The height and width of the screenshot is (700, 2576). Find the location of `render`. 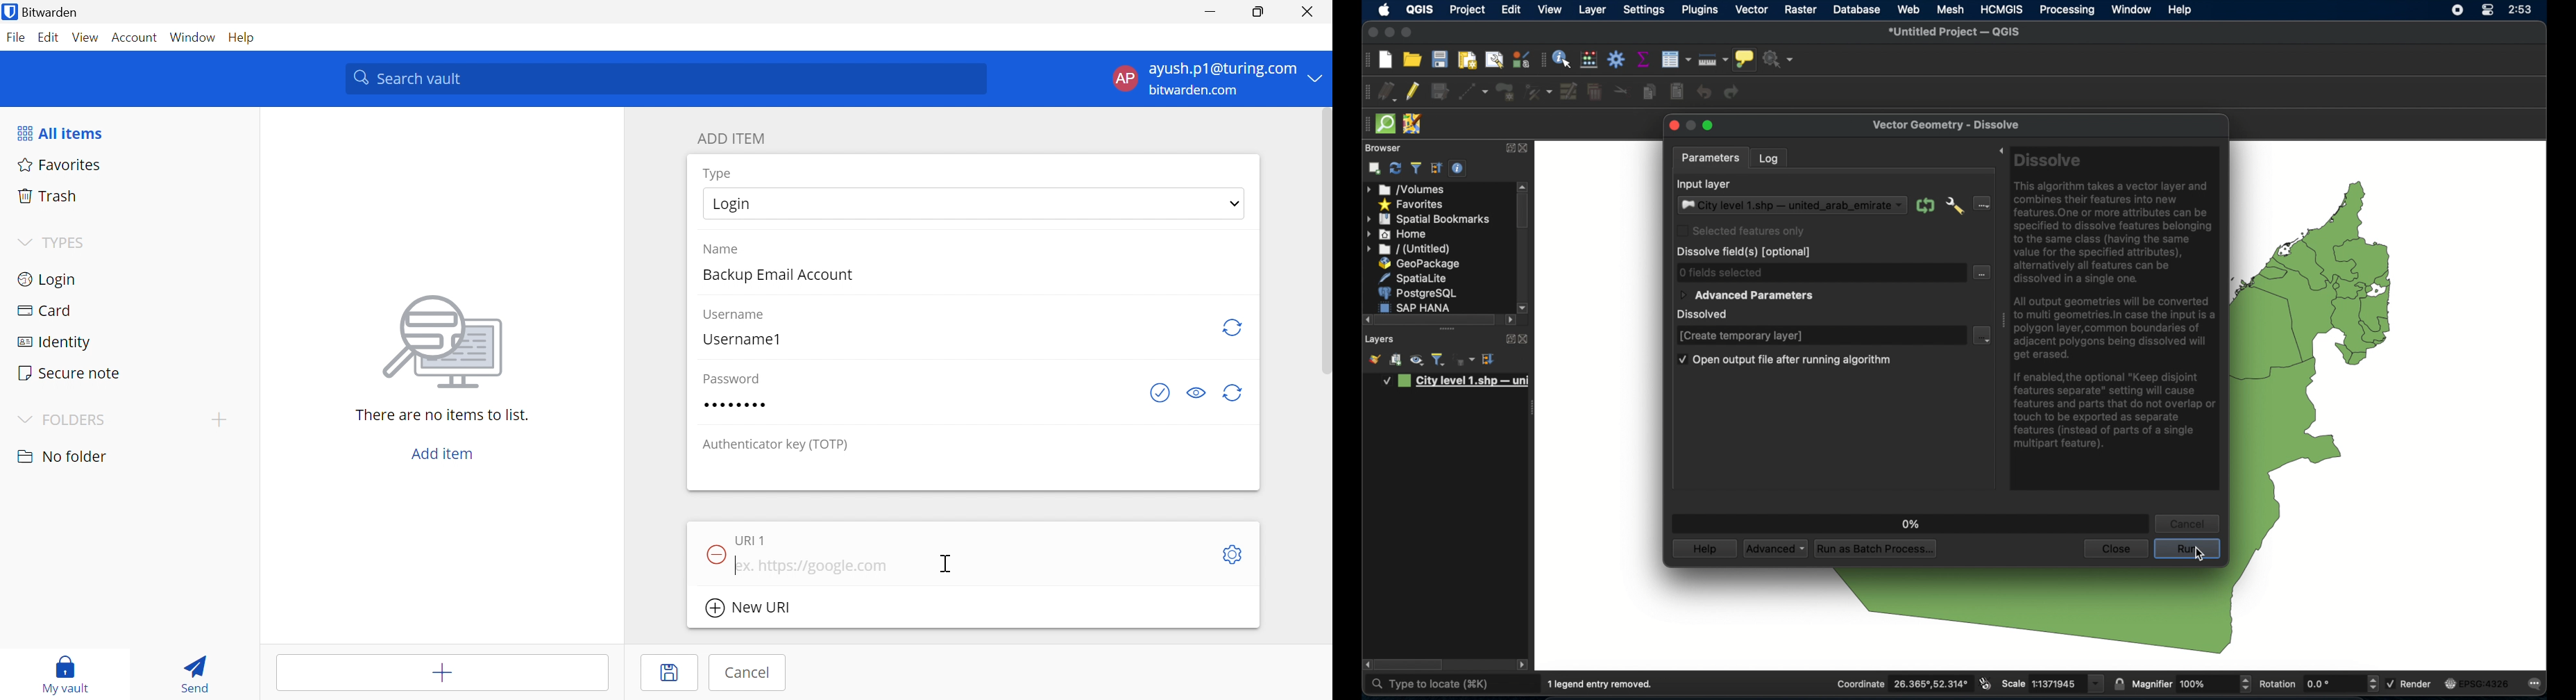

render is located at coordinates (2411, 684).